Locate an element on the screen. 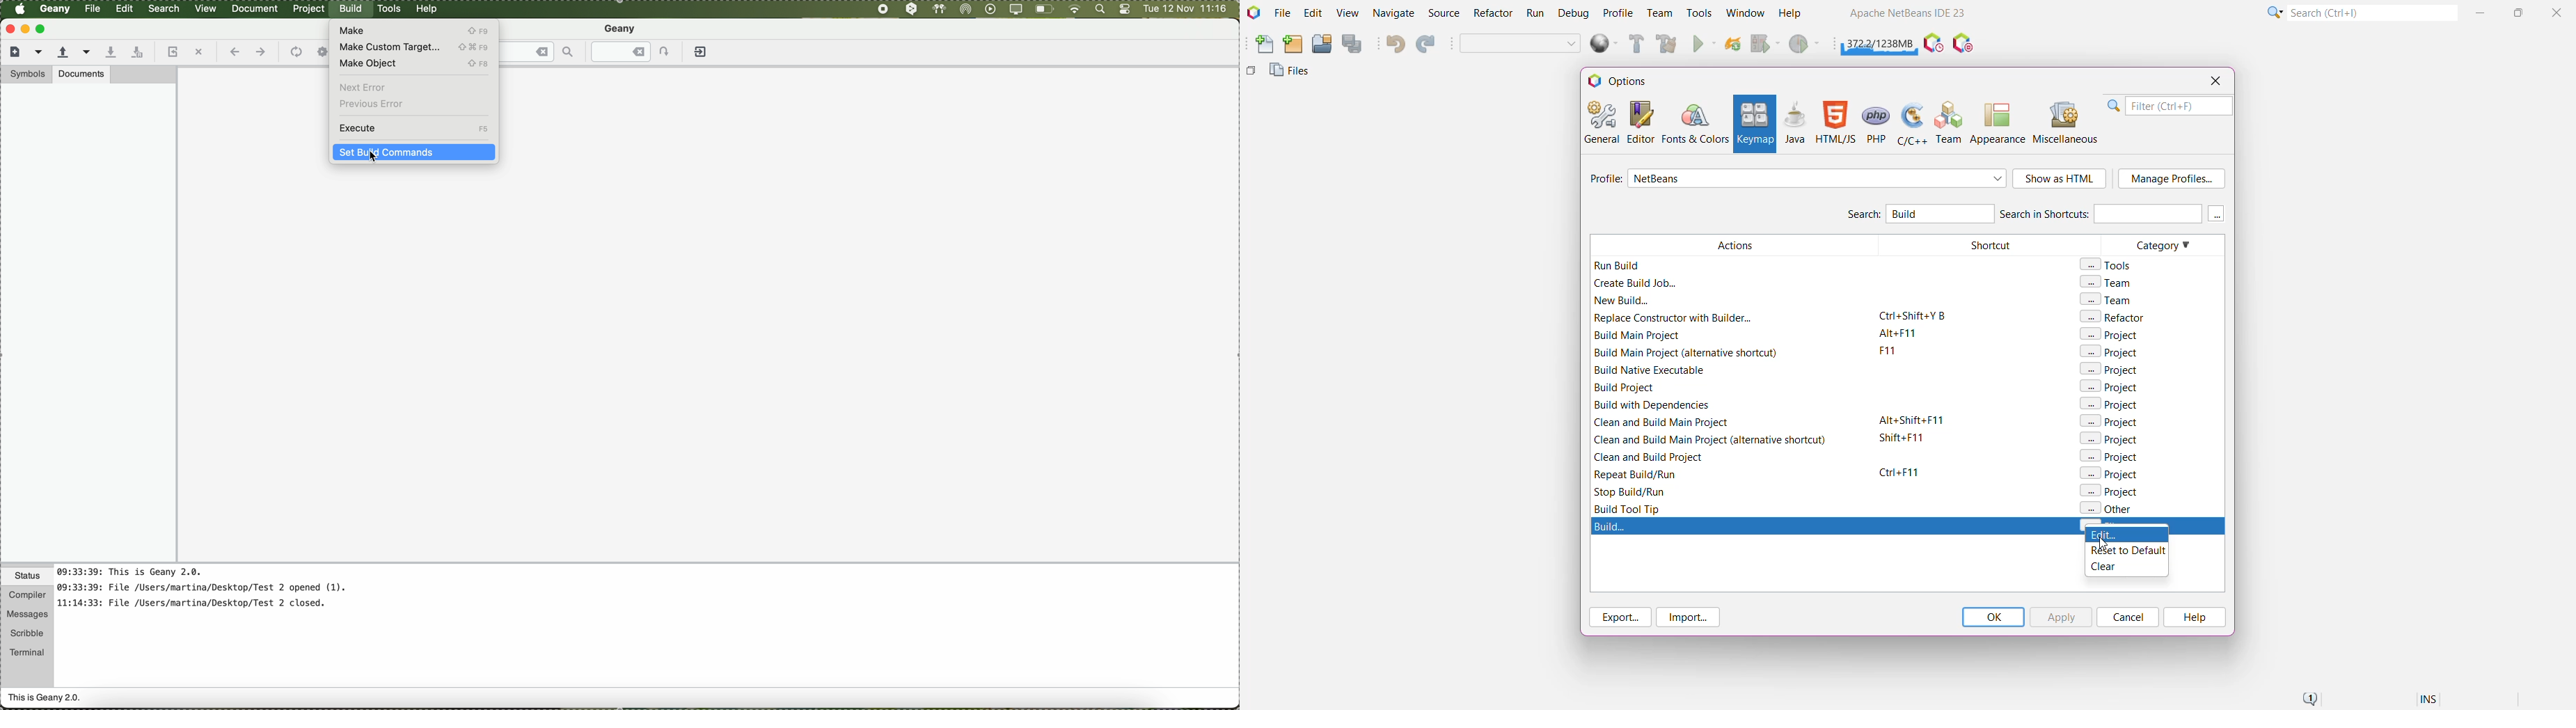 This screenshot has height=728, width=2576. search is located at coordinates (165, 8).